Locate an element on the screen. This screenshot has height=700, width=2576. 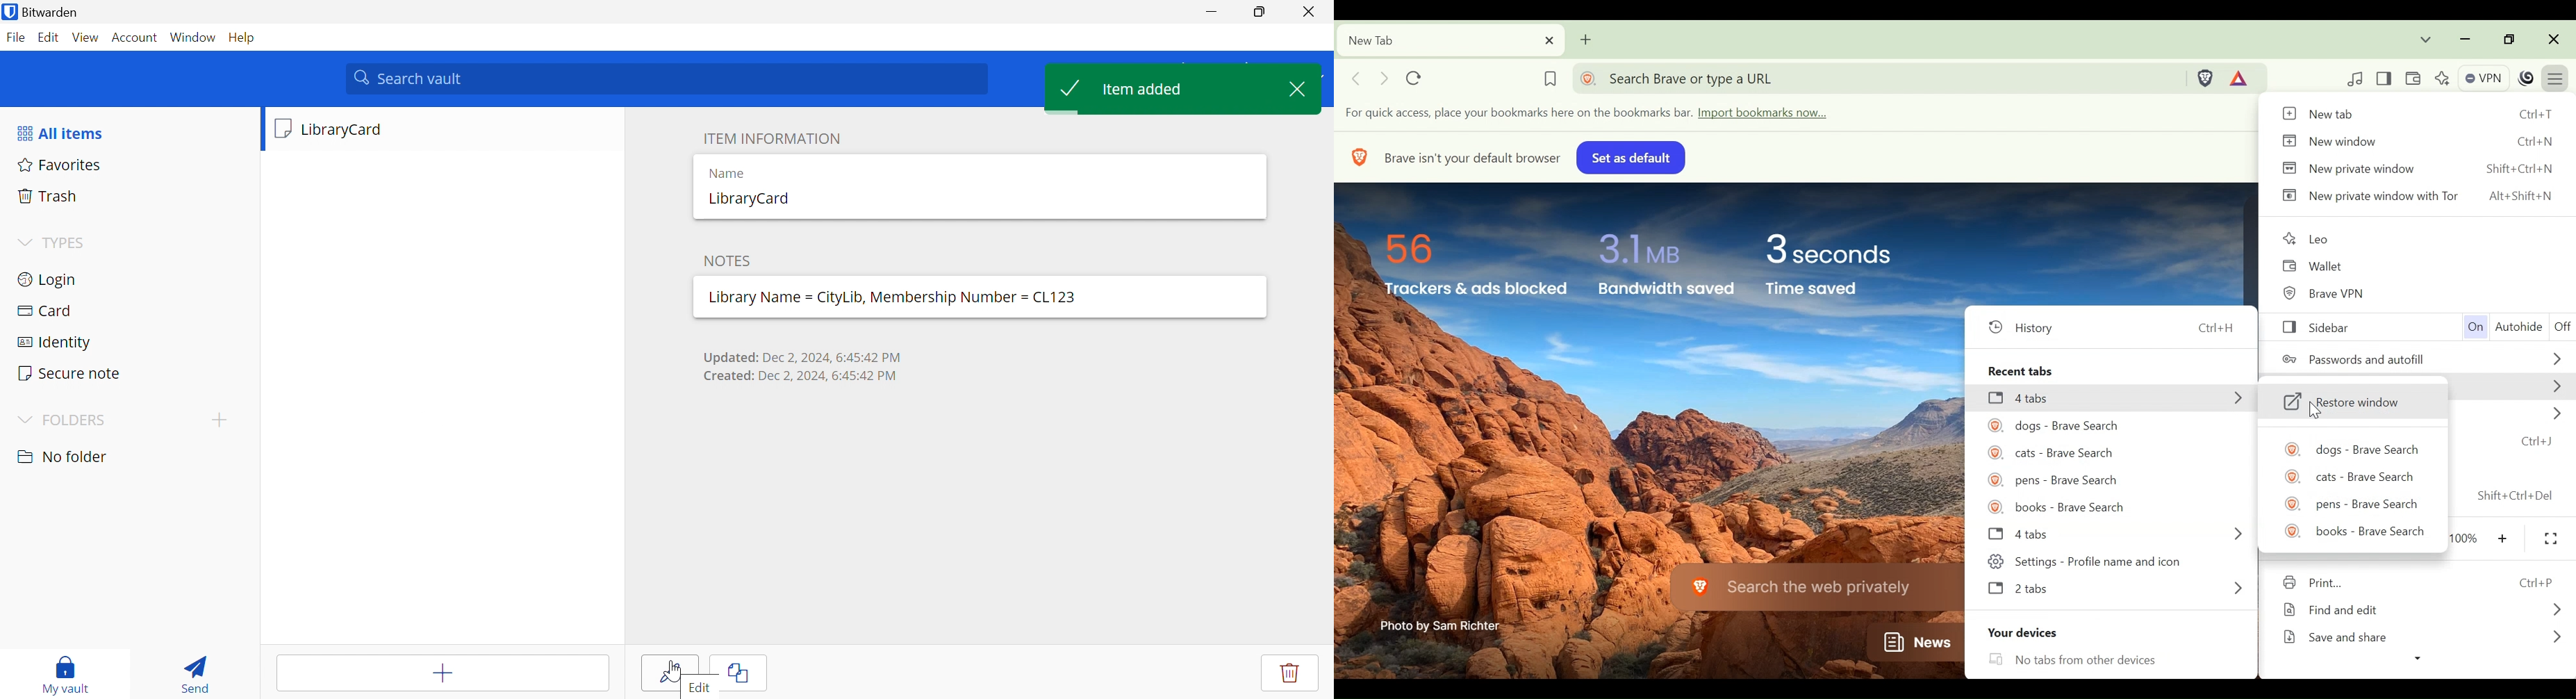
FE New private window is located at coordinates (2350, 168).